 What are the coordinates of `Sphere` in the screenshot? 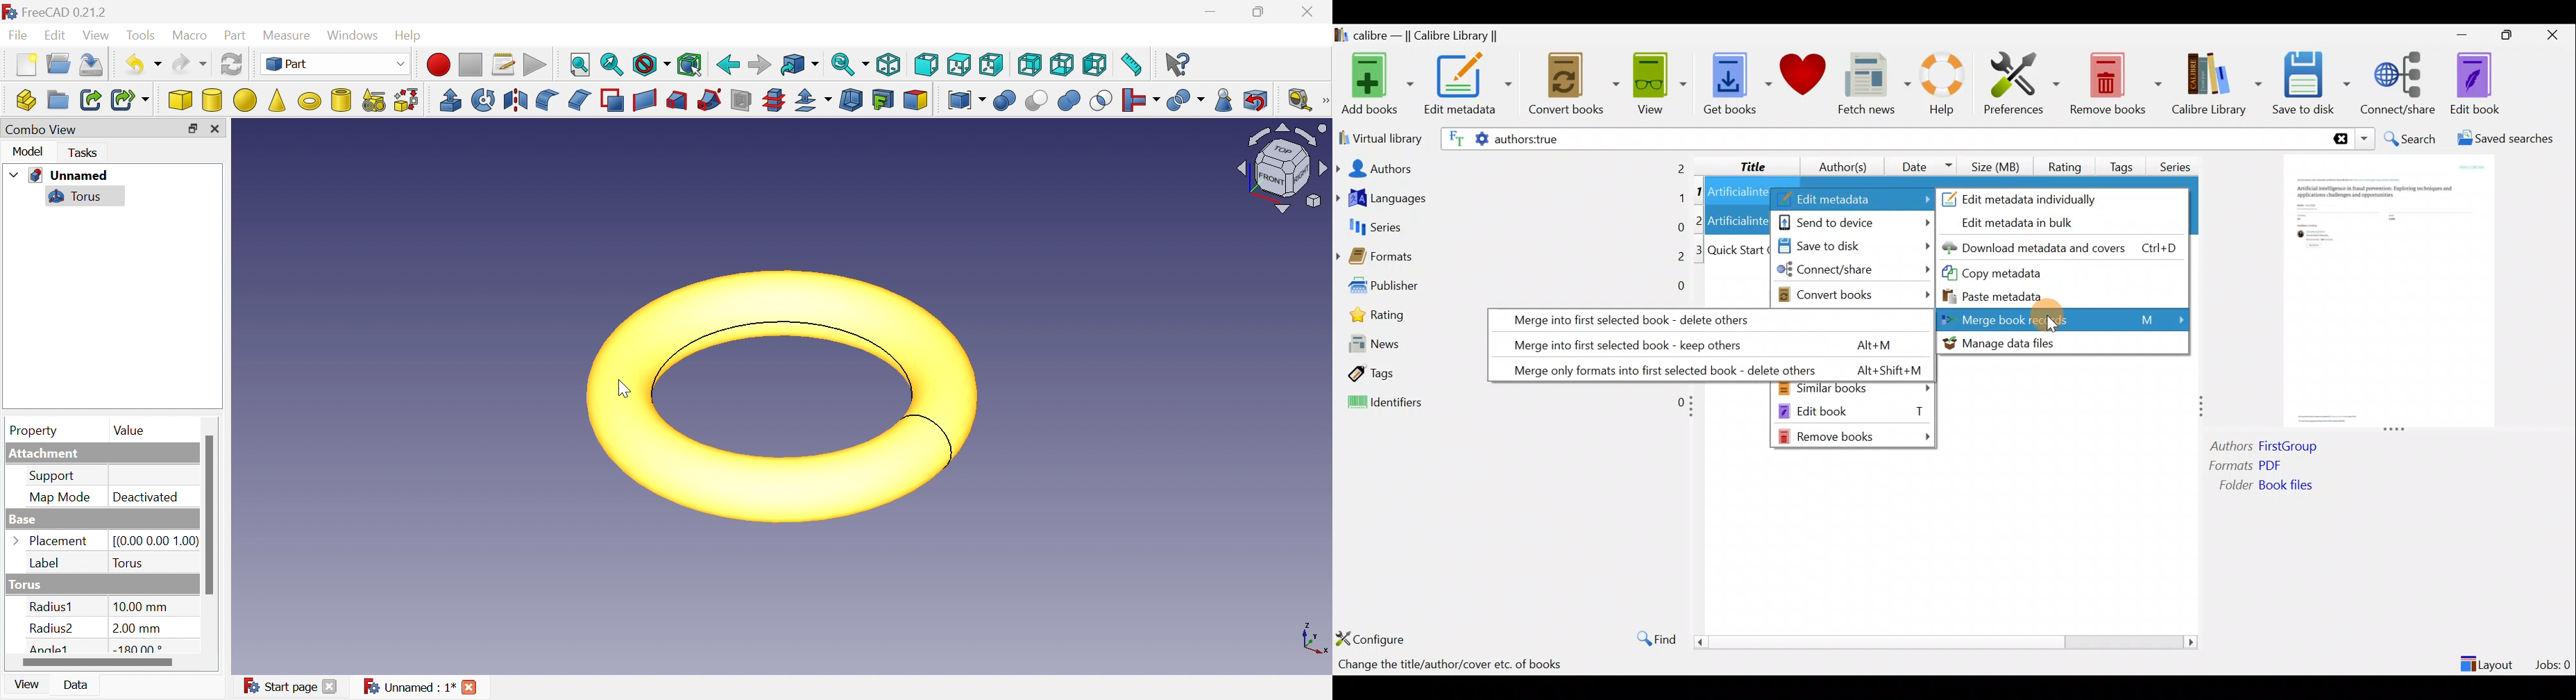 It's located at (245, 101).